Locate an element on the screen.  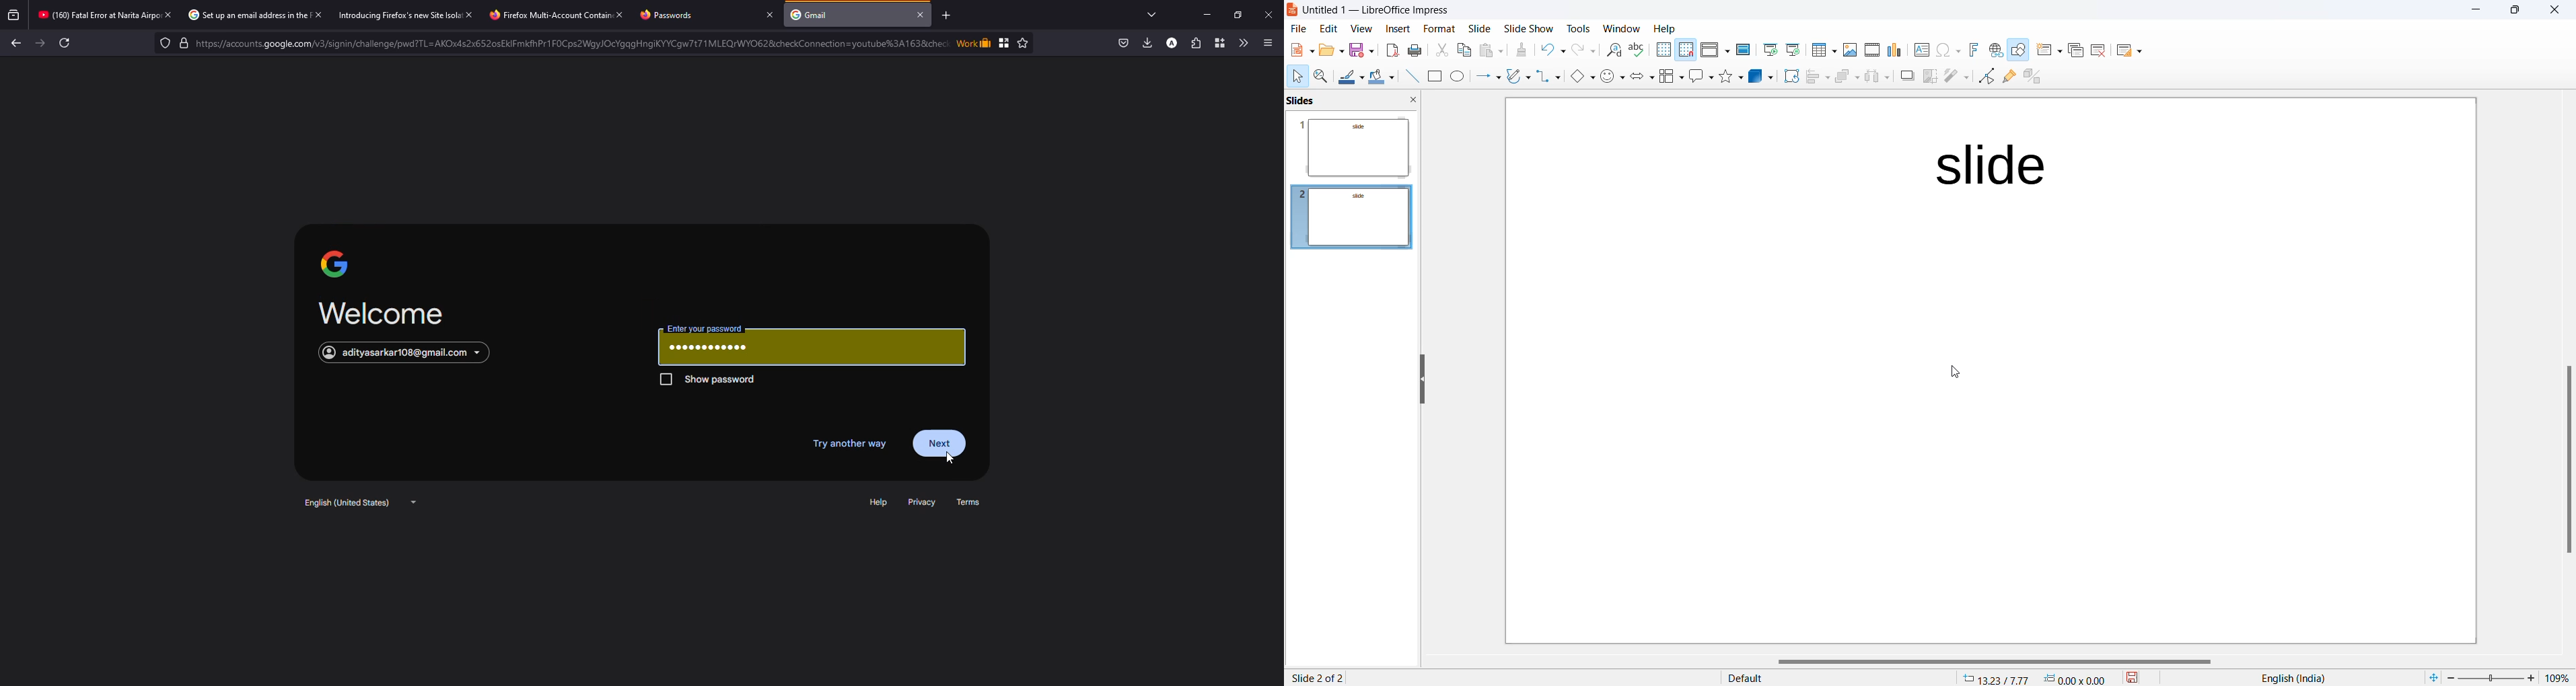
minimize is located at coordinates (2472, 11).